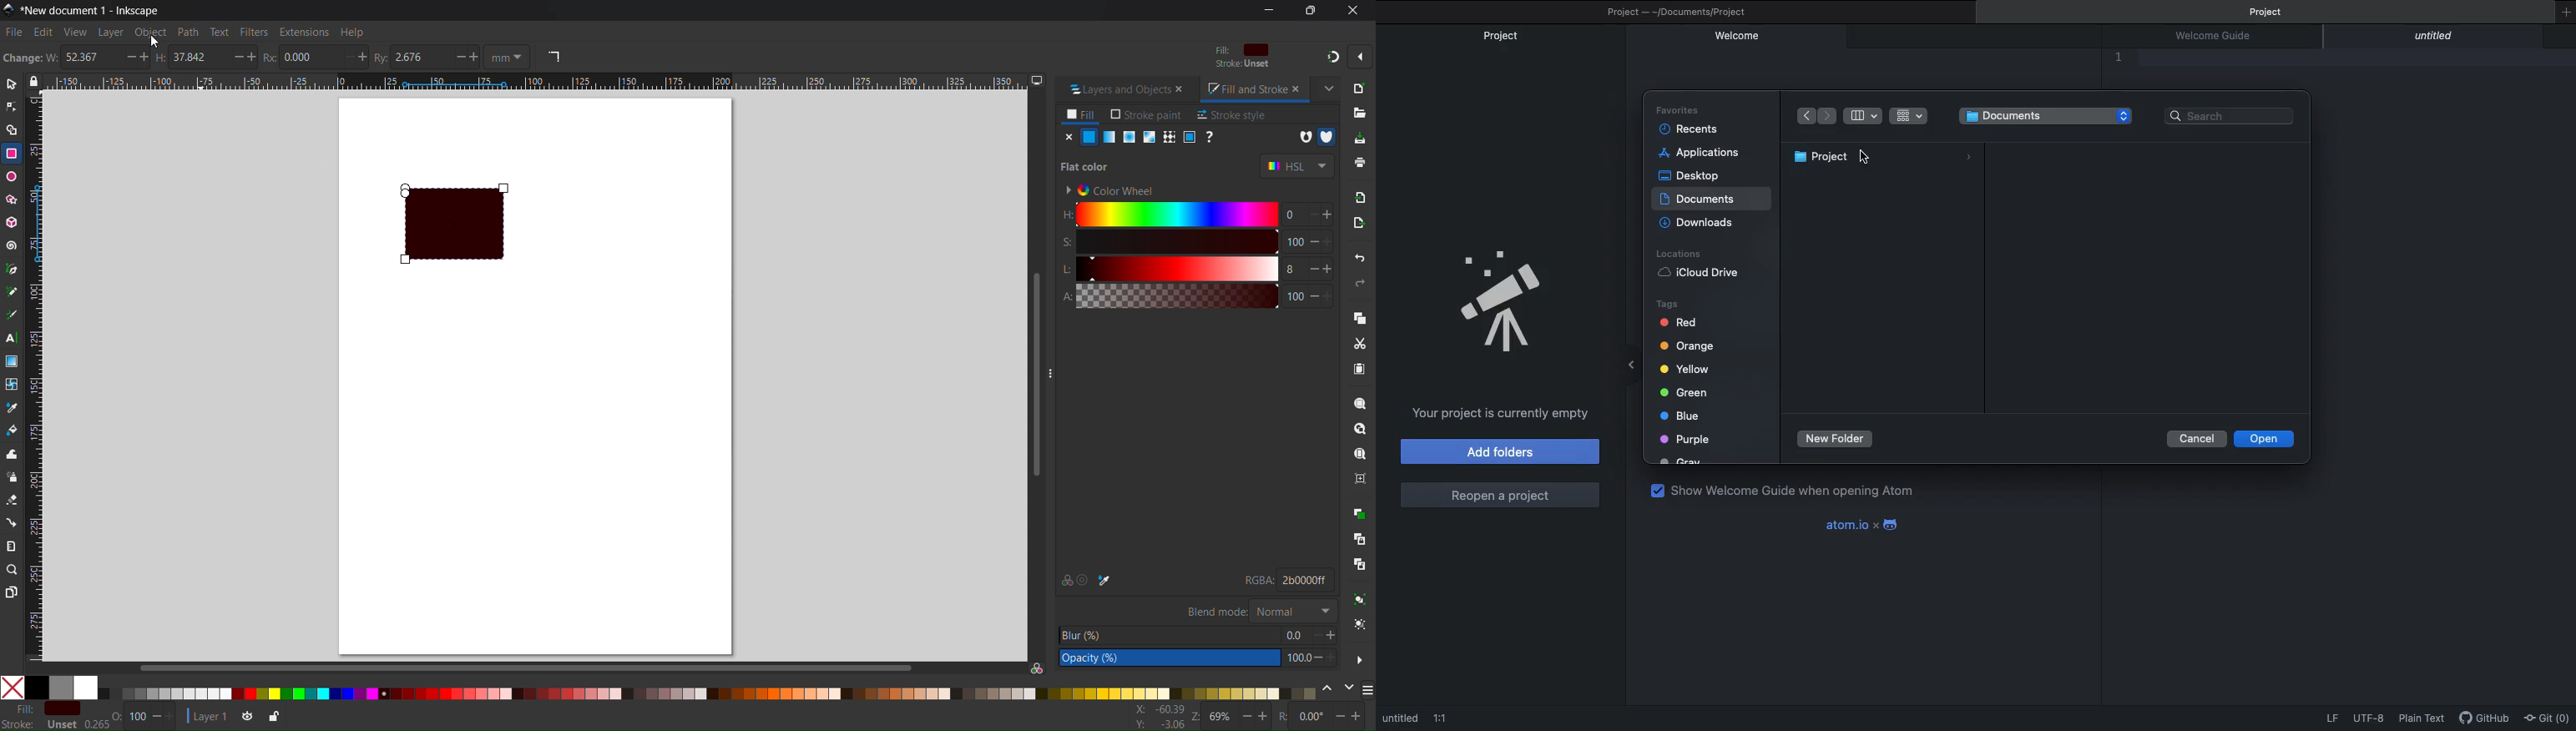 This screenshot has height=756, width=2576. Describe the element at coordinates (1359, 601) in the screenshot. I see `Group` at that location.